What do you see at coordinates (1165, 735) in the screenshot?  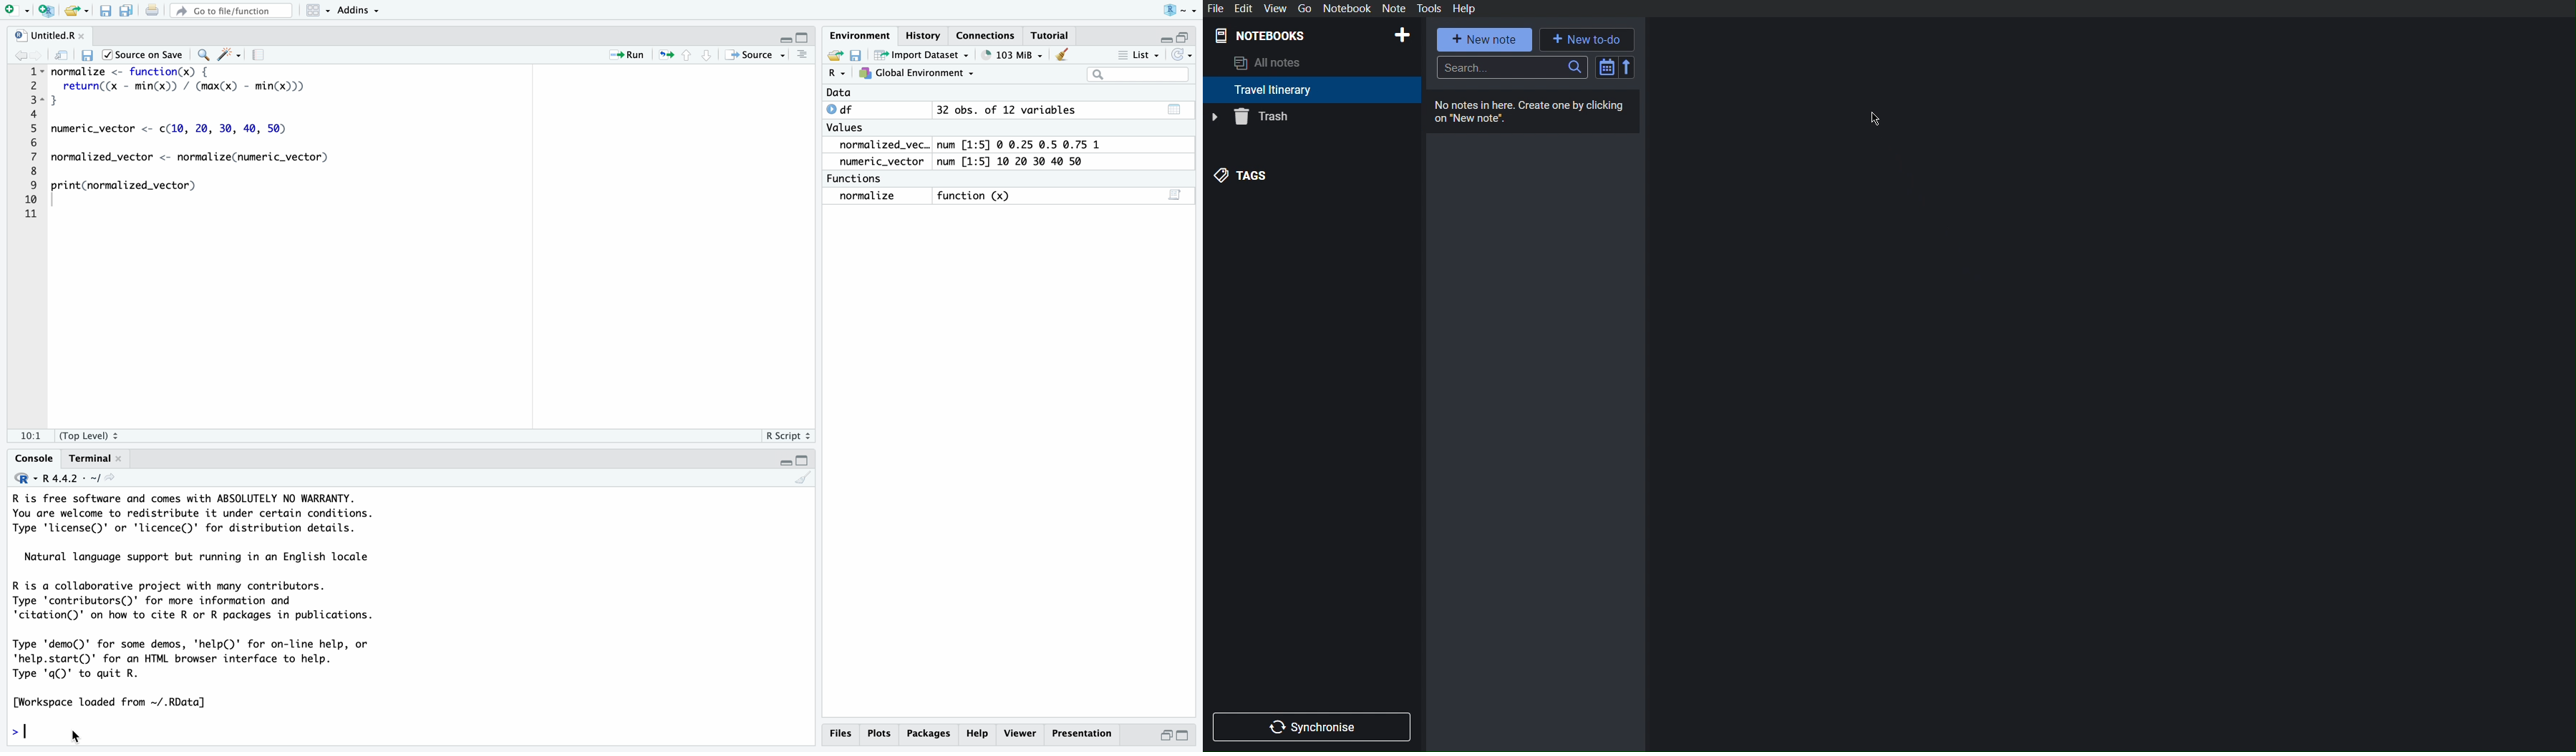 I see `Minimize` at bounding box center [1165, 735].